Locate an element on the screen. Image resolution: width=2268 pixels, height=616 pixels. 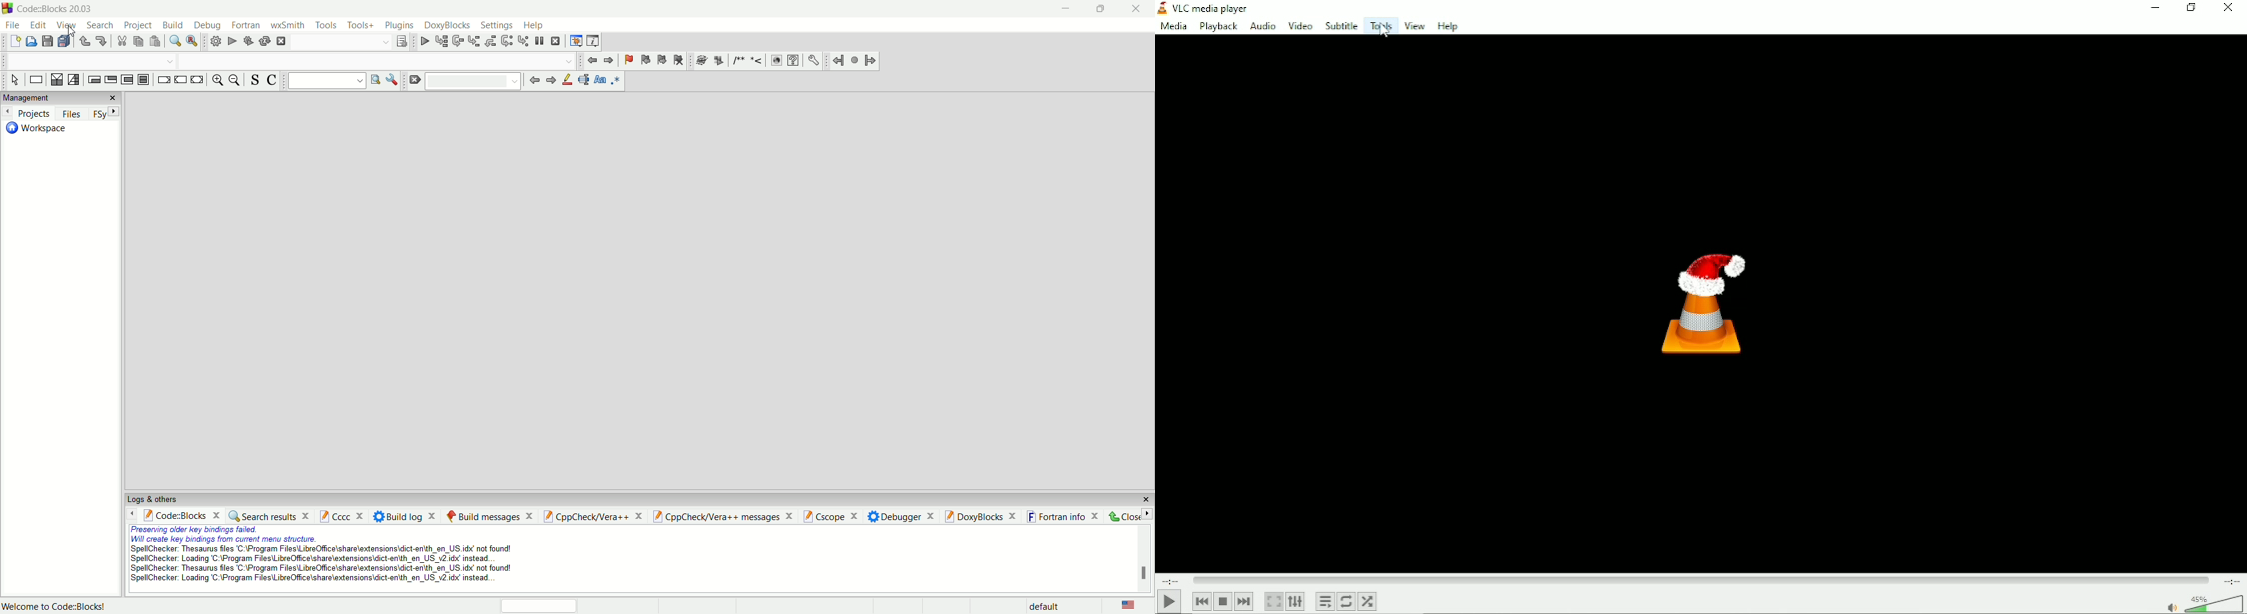
new is located at coordinates (15, 41).